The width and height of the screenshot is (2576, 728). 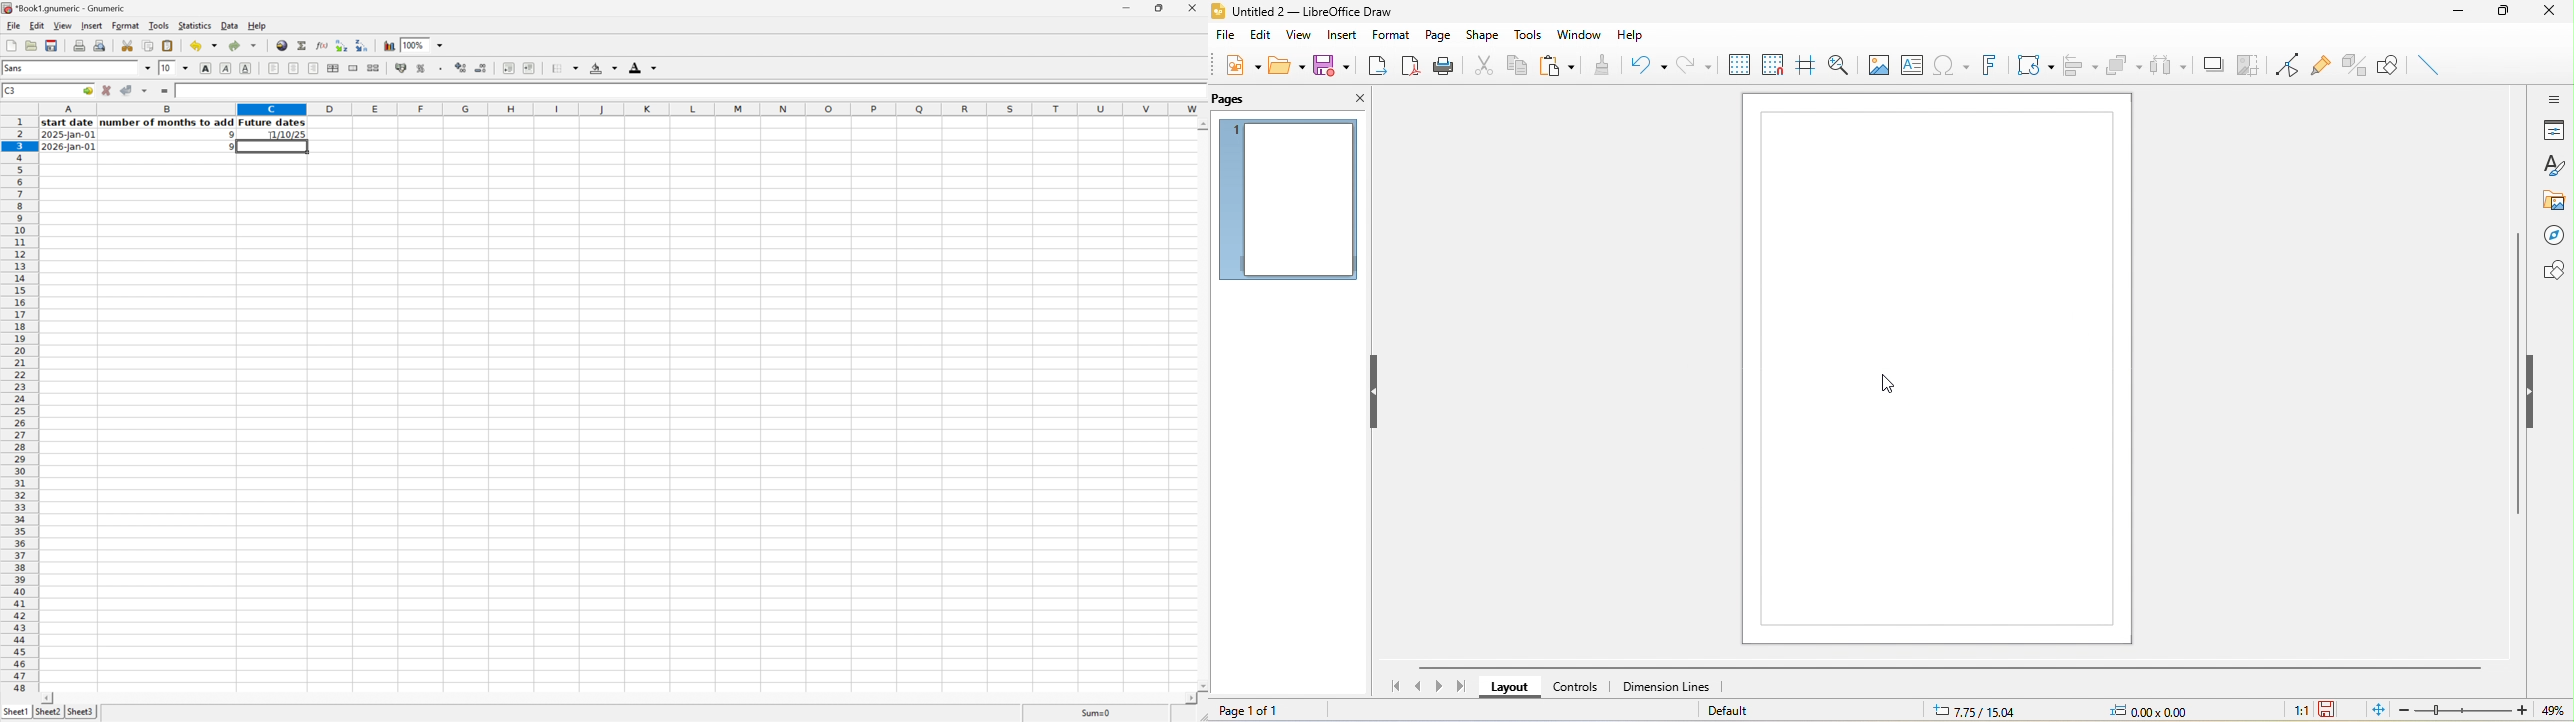 I want to click on transformation, so click(x=2031, y=67).